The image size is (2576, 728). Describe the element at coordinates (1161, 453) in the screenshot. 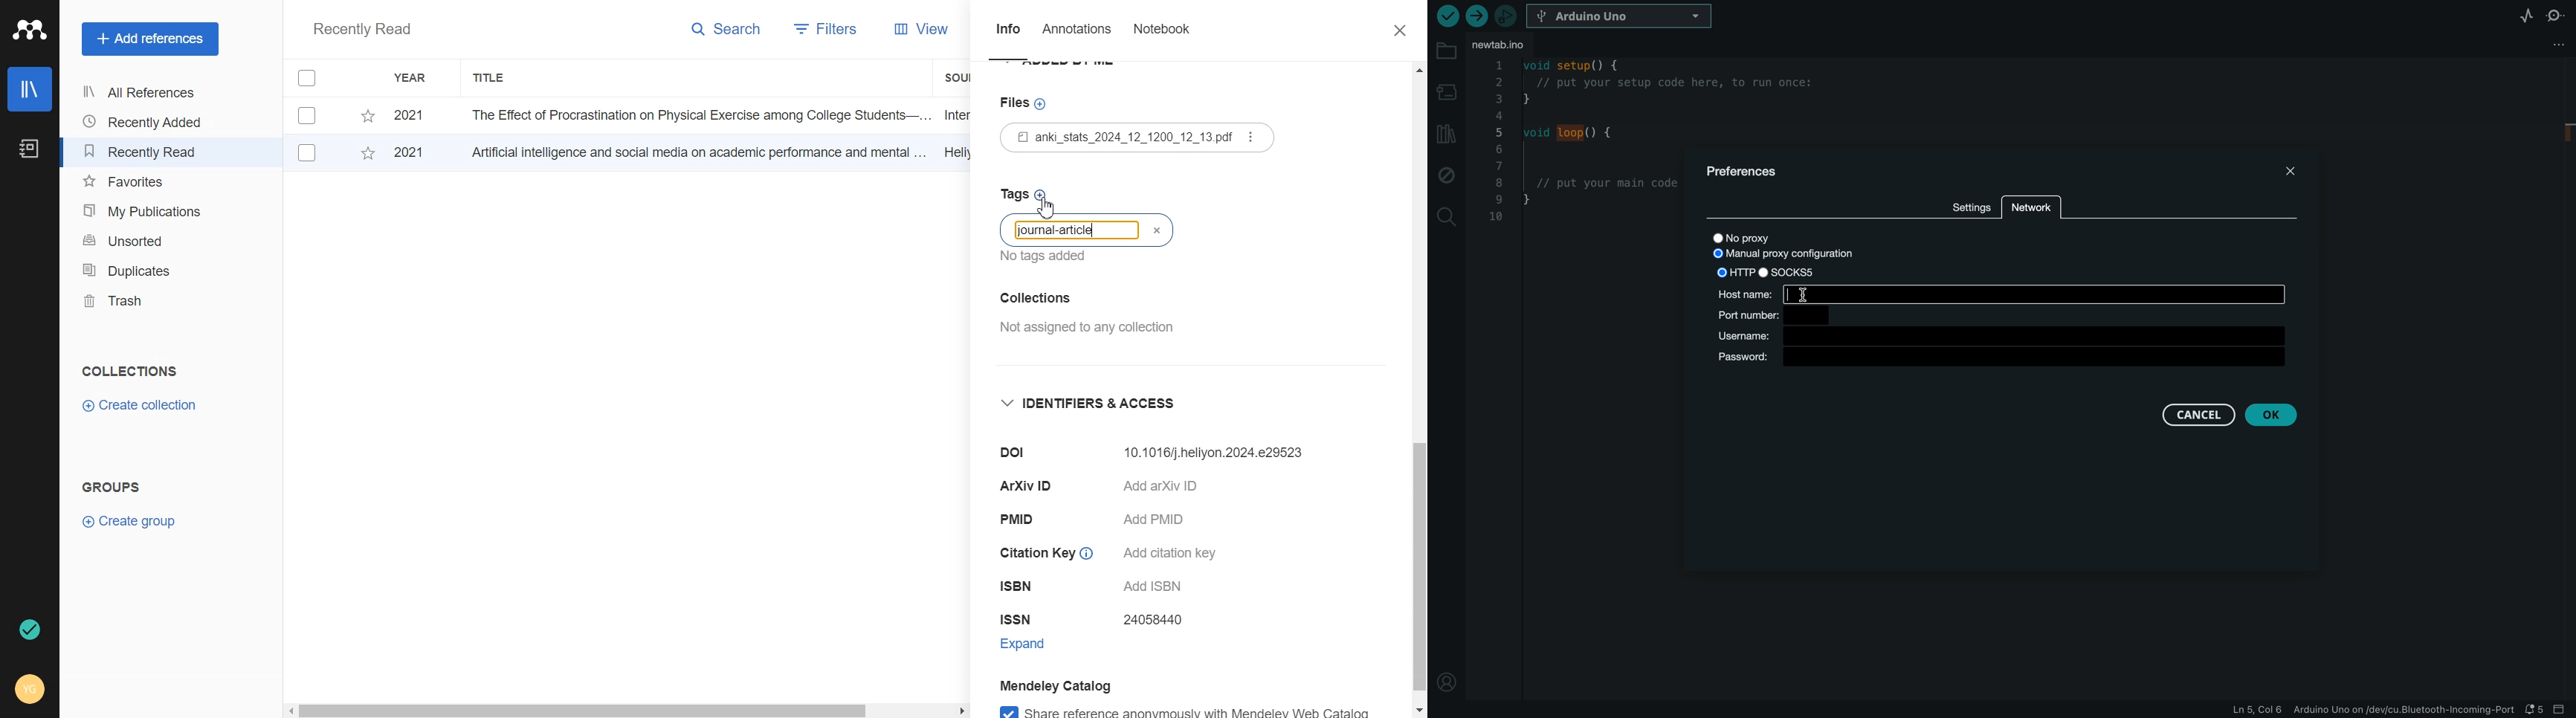

I see `Dol 10.32604/ijmhp.2024.e29523` at that location.